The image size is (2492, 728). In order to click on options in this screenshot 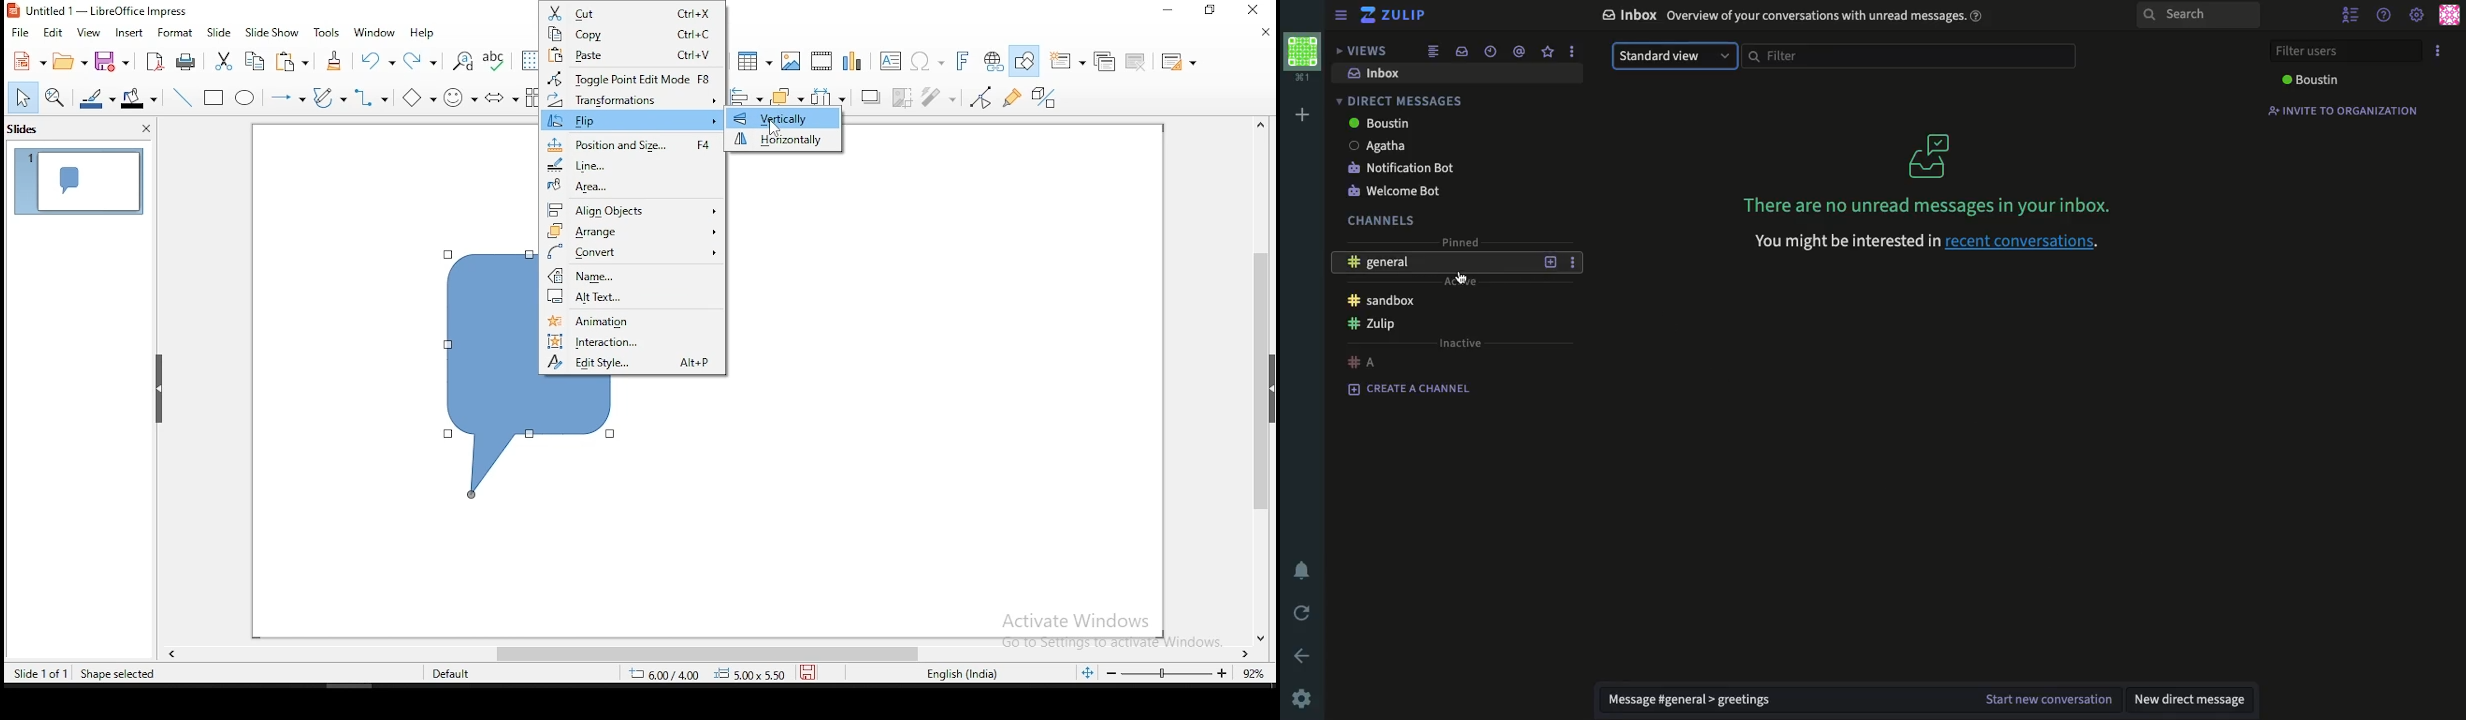, I will do `click(1572, 262)`.